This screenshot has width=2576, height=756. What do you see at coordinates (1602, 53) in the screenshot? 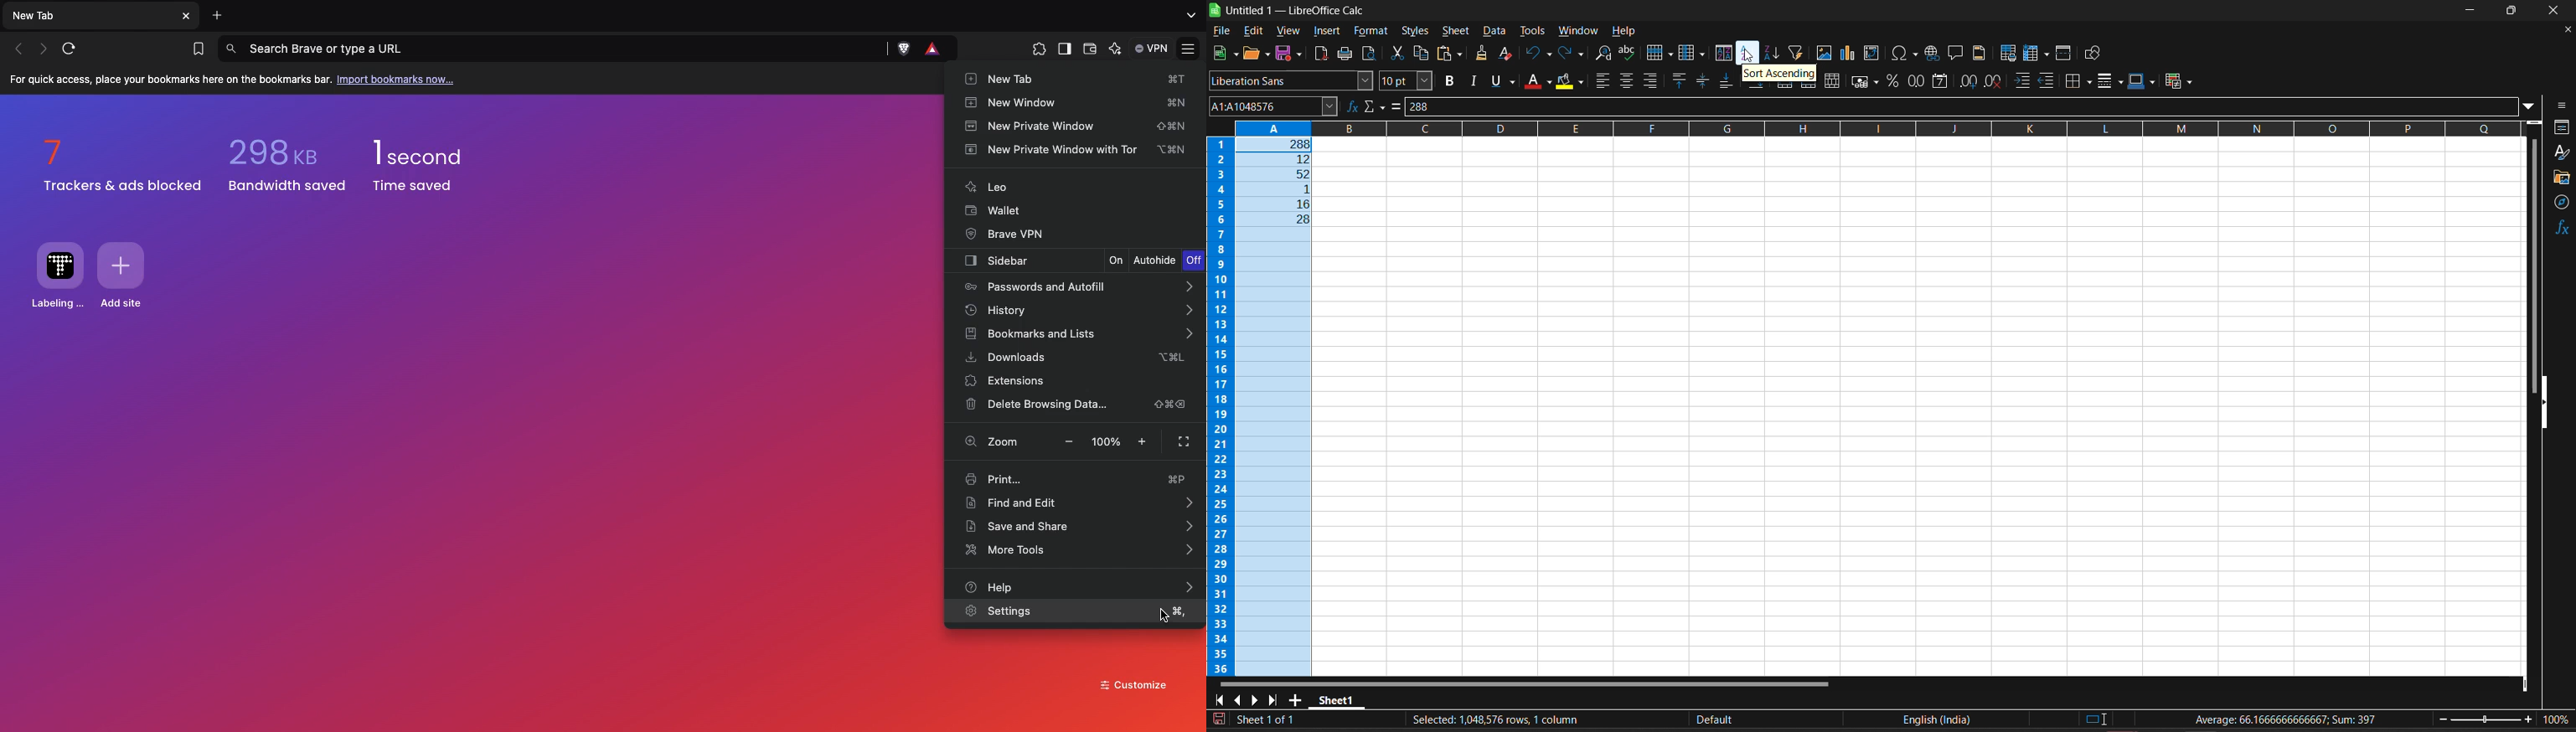
I see `find and replace` at bounding box center [1602, 53].